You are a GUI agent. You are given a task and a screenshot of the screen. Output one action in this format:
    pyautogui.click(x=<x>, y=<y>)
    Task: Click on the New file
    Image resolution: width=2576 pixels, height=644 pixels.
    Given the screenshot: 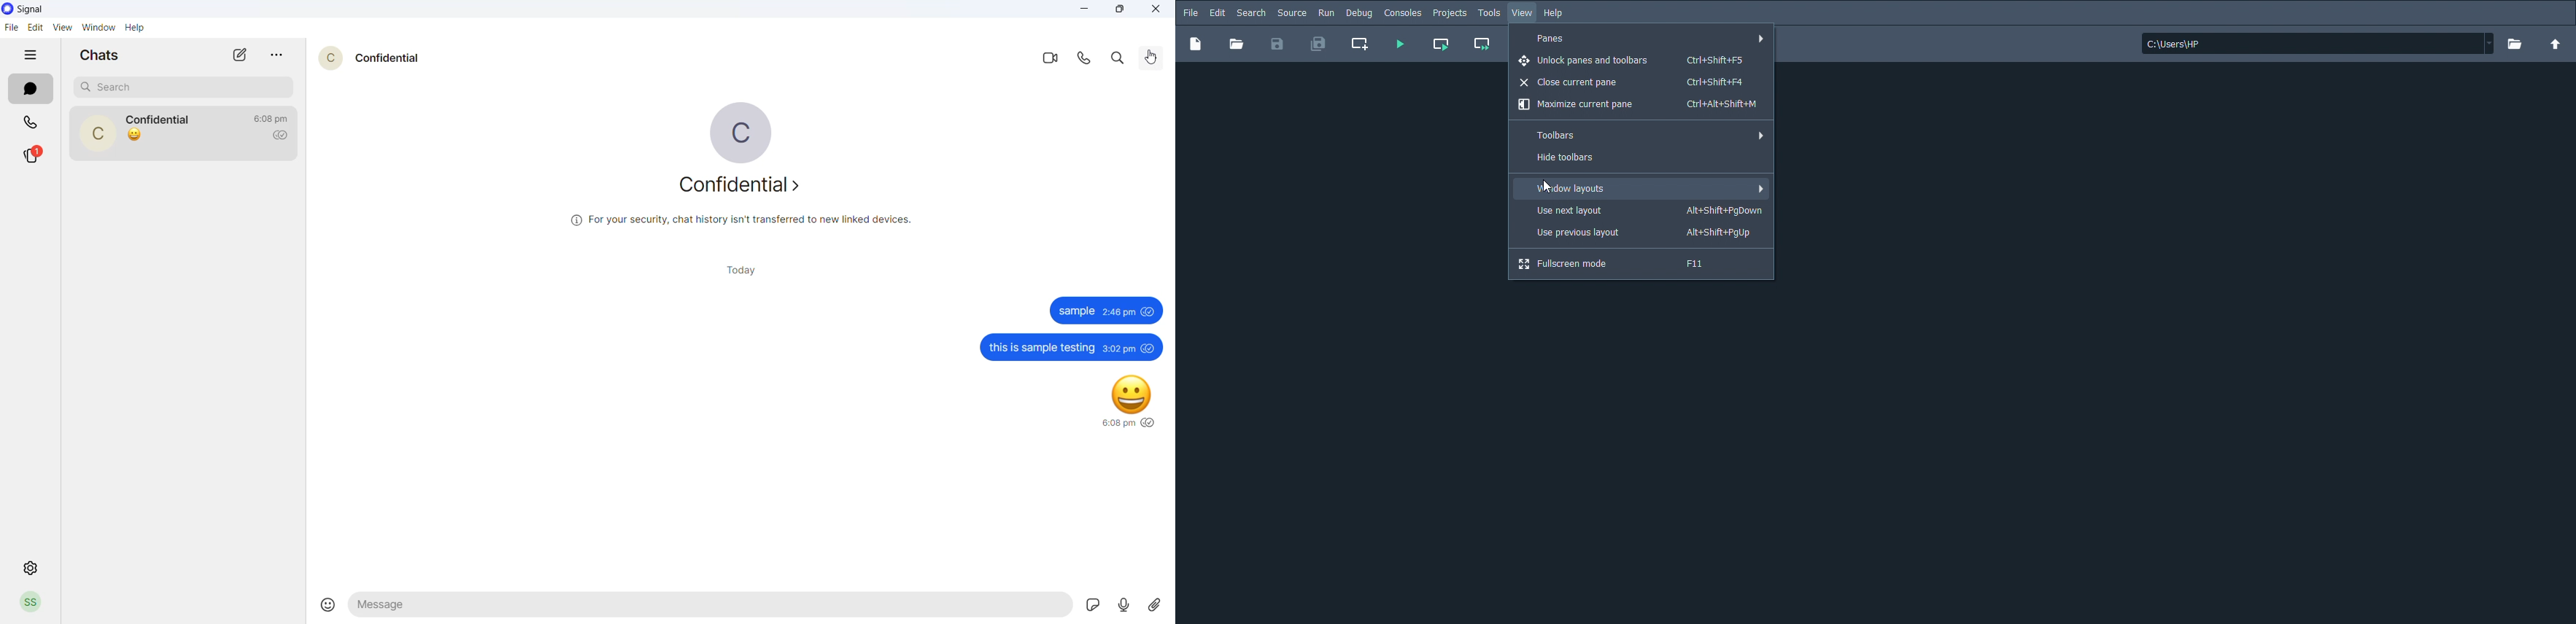 What is the action you would take?
    pyautogui.click(x=1195, y=44)
    